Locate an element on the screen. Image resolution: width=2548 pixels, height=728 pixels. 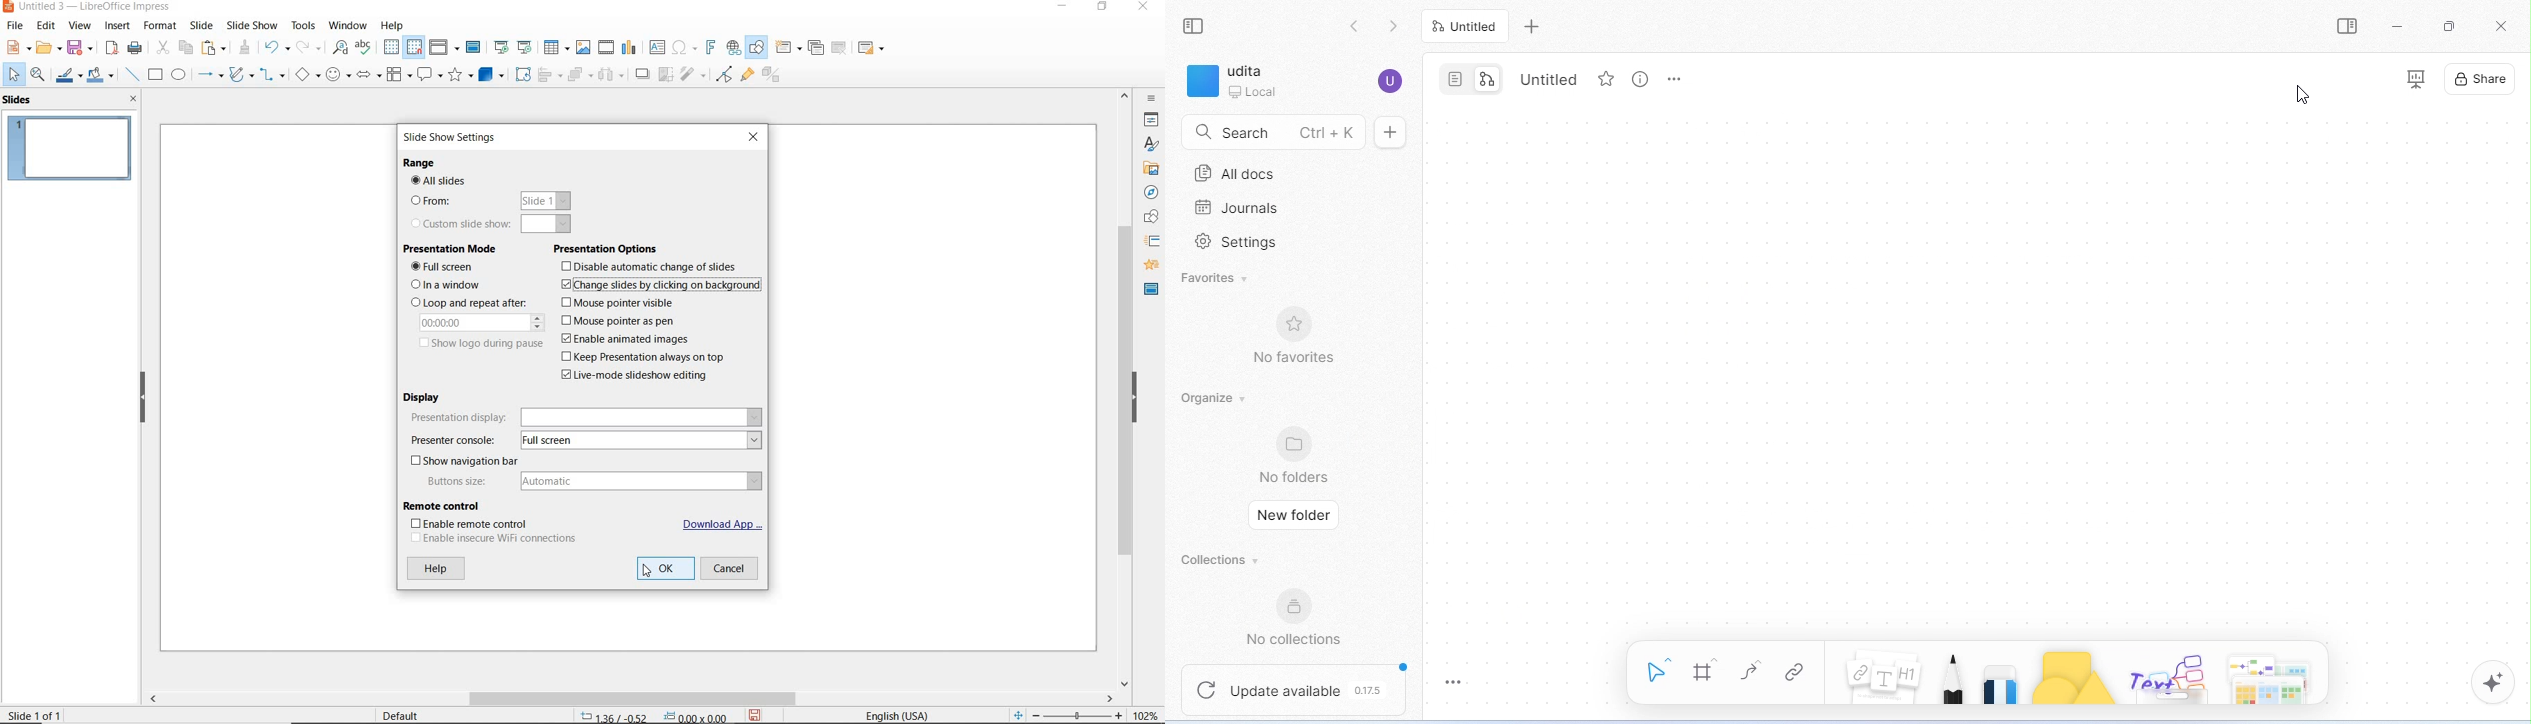
no favorites is located at coordinates (1293, 337).